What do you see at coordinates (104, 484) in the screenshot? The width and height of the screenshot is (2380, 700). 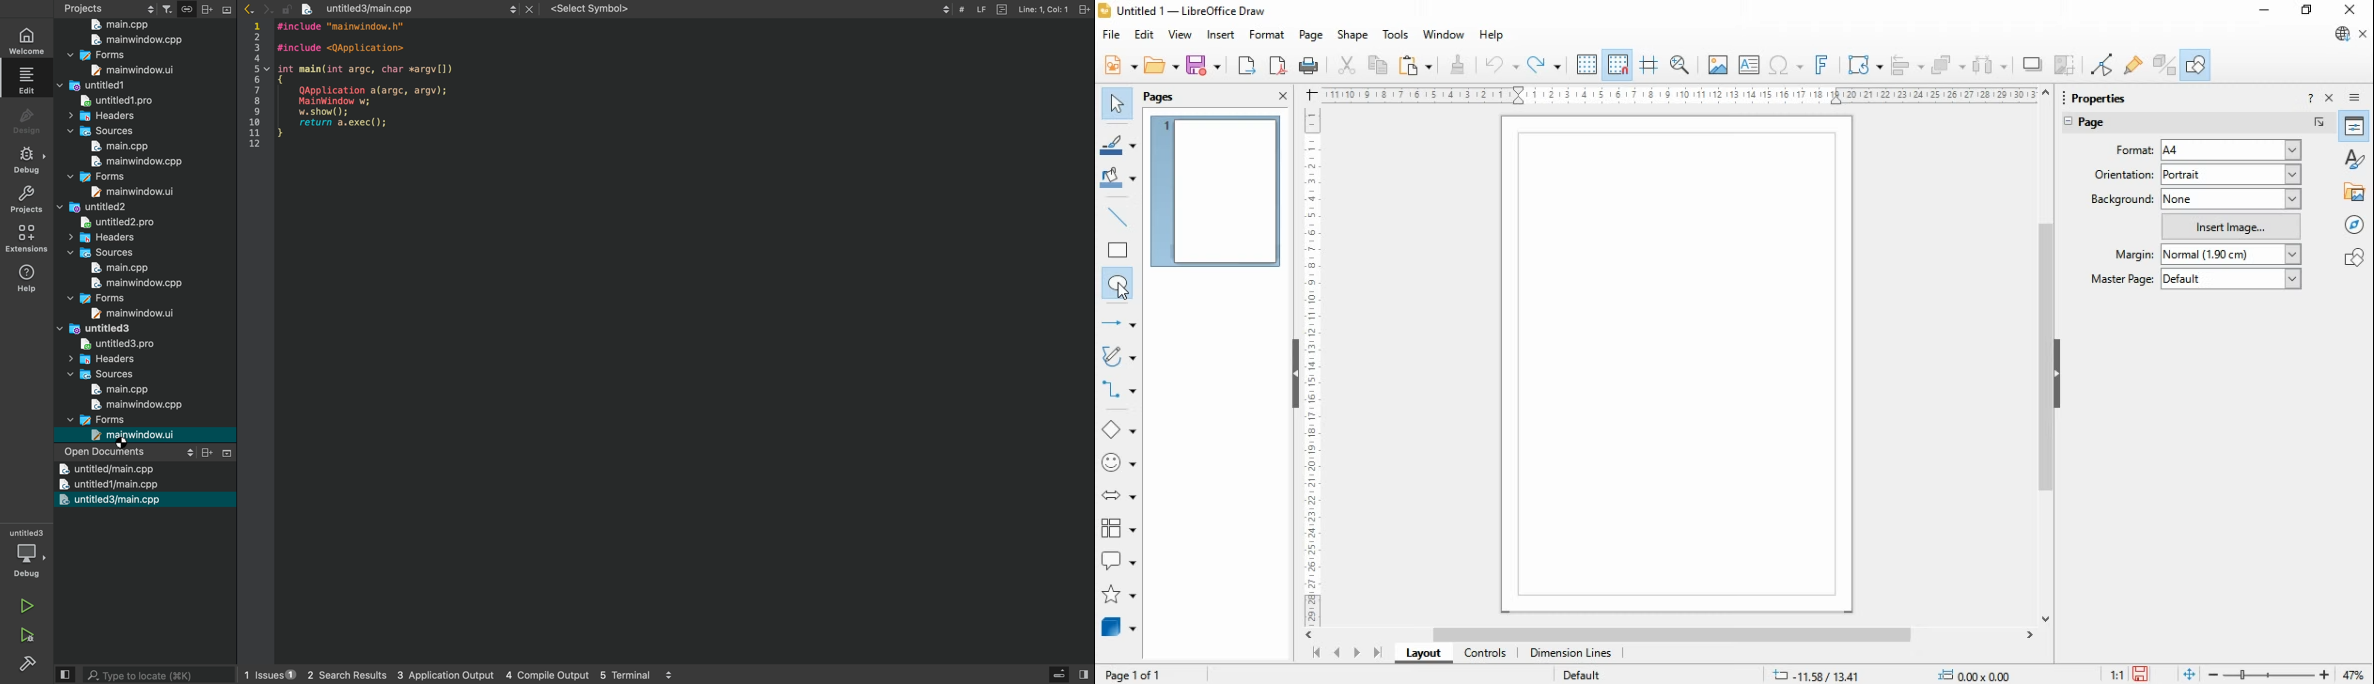 I see `untitled` at bounding box center [104, 484].